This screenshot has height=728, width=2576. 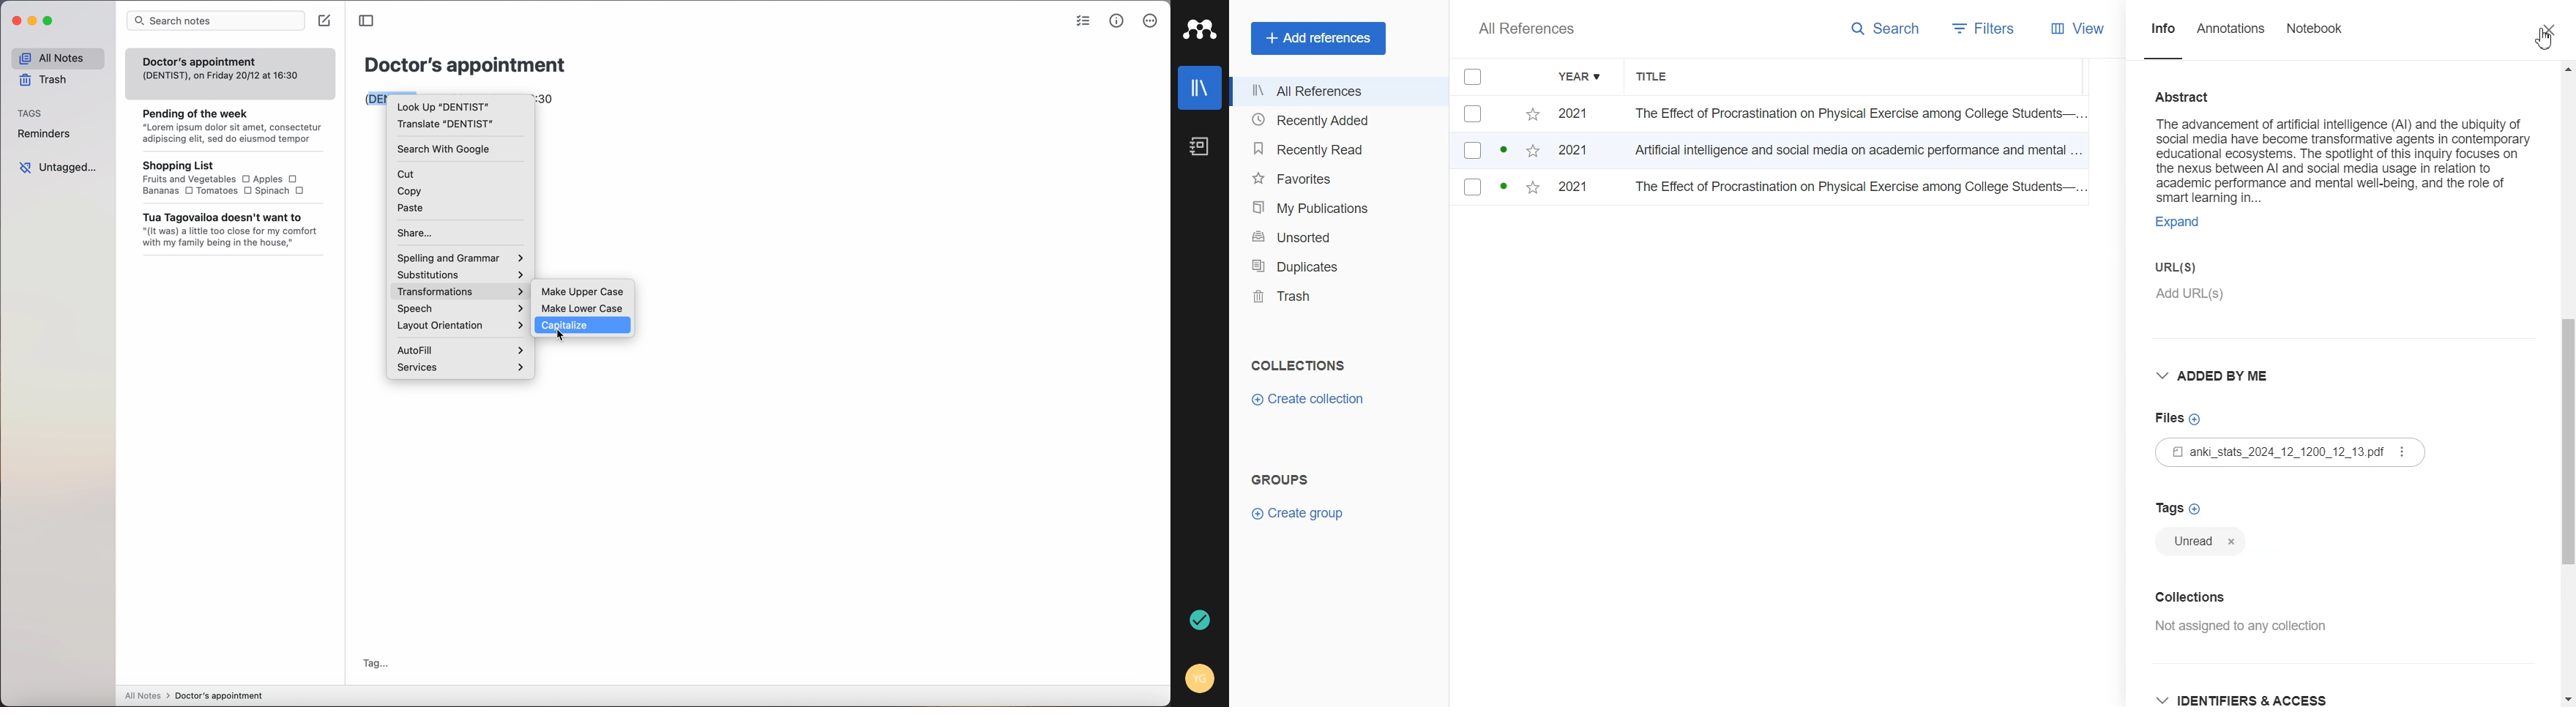 I want to click on Add references, so click(x=1320, y=38).